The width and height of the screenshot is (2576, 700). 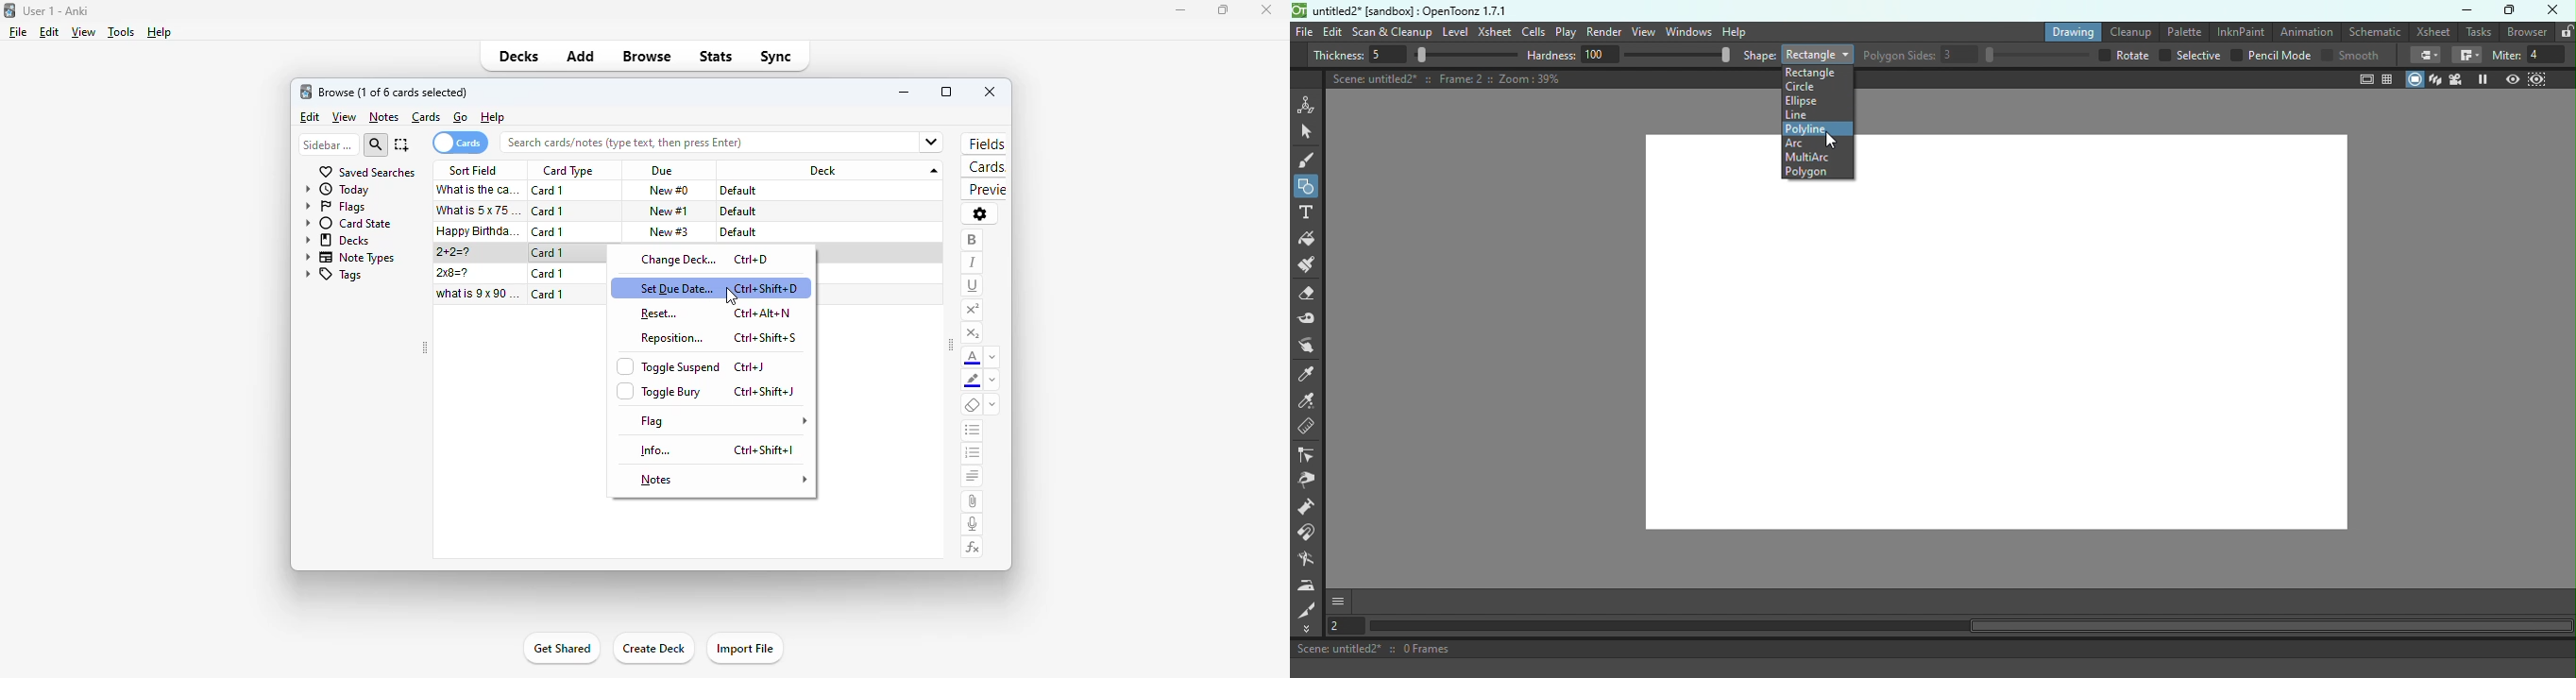 I want to click on cards, so click(x=460, y=143).